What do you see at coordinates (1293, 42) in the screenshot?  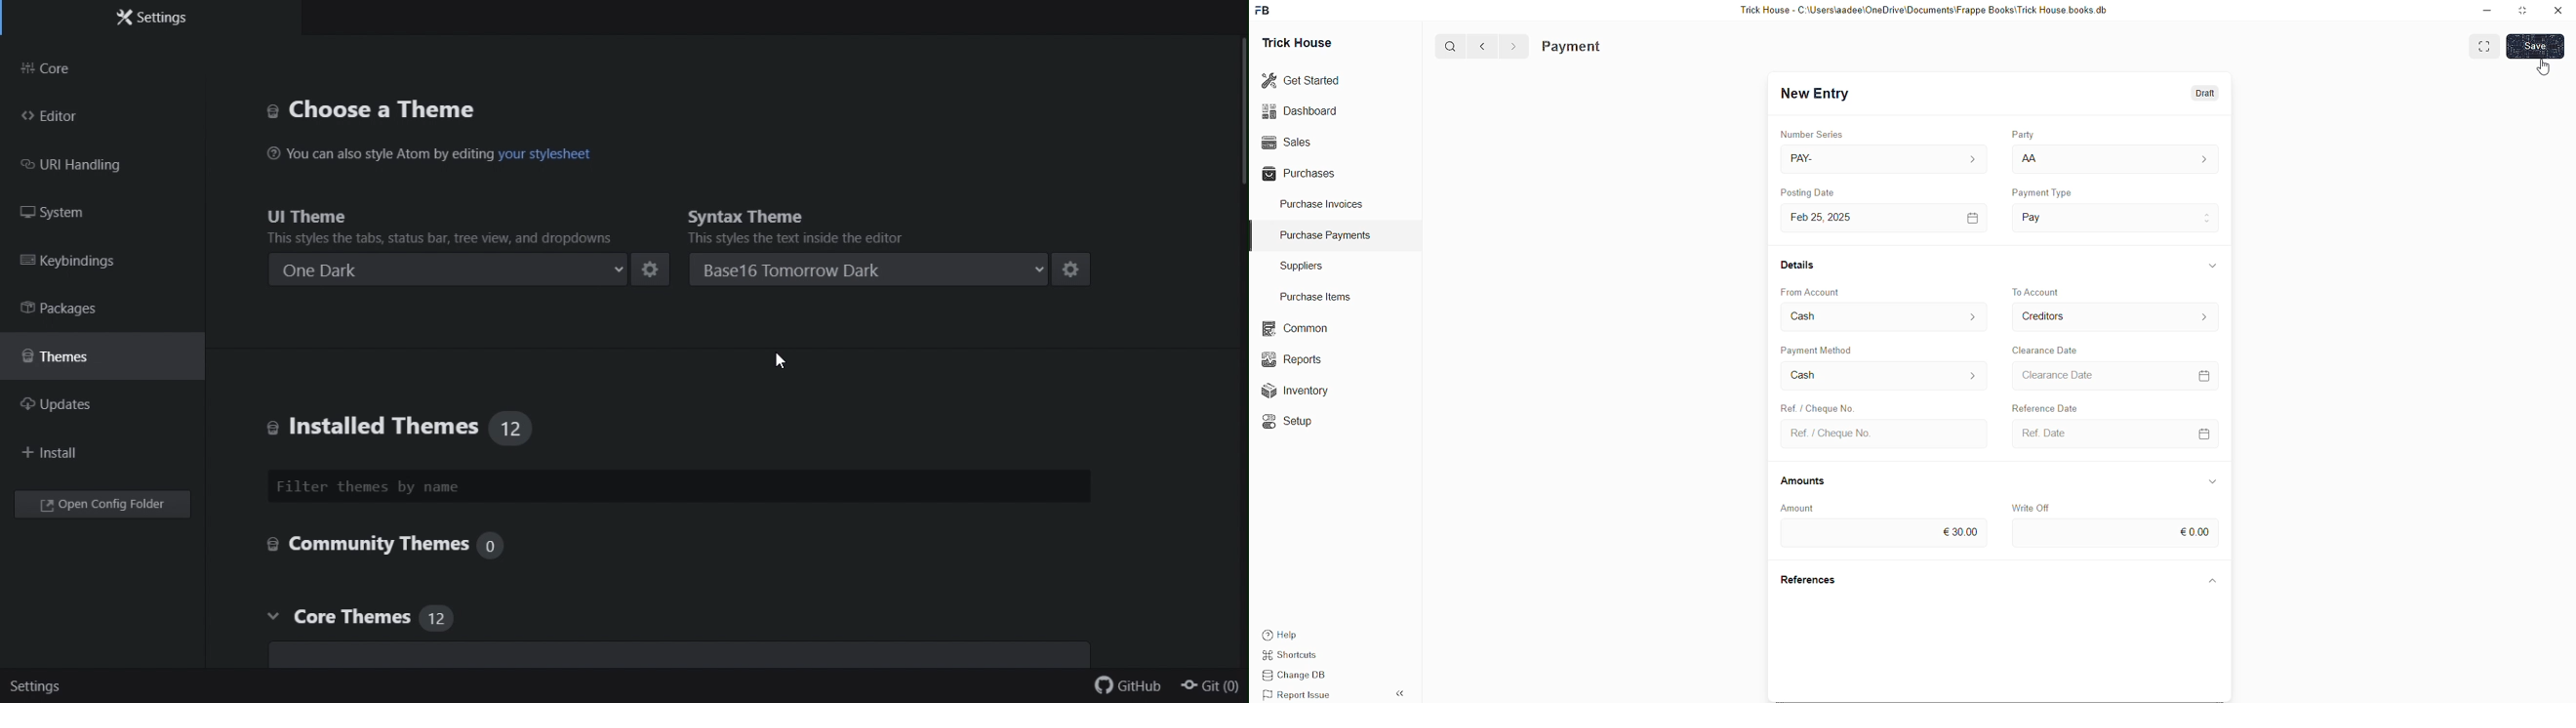 I see `Trick House` at bounding box center [1293, 42].